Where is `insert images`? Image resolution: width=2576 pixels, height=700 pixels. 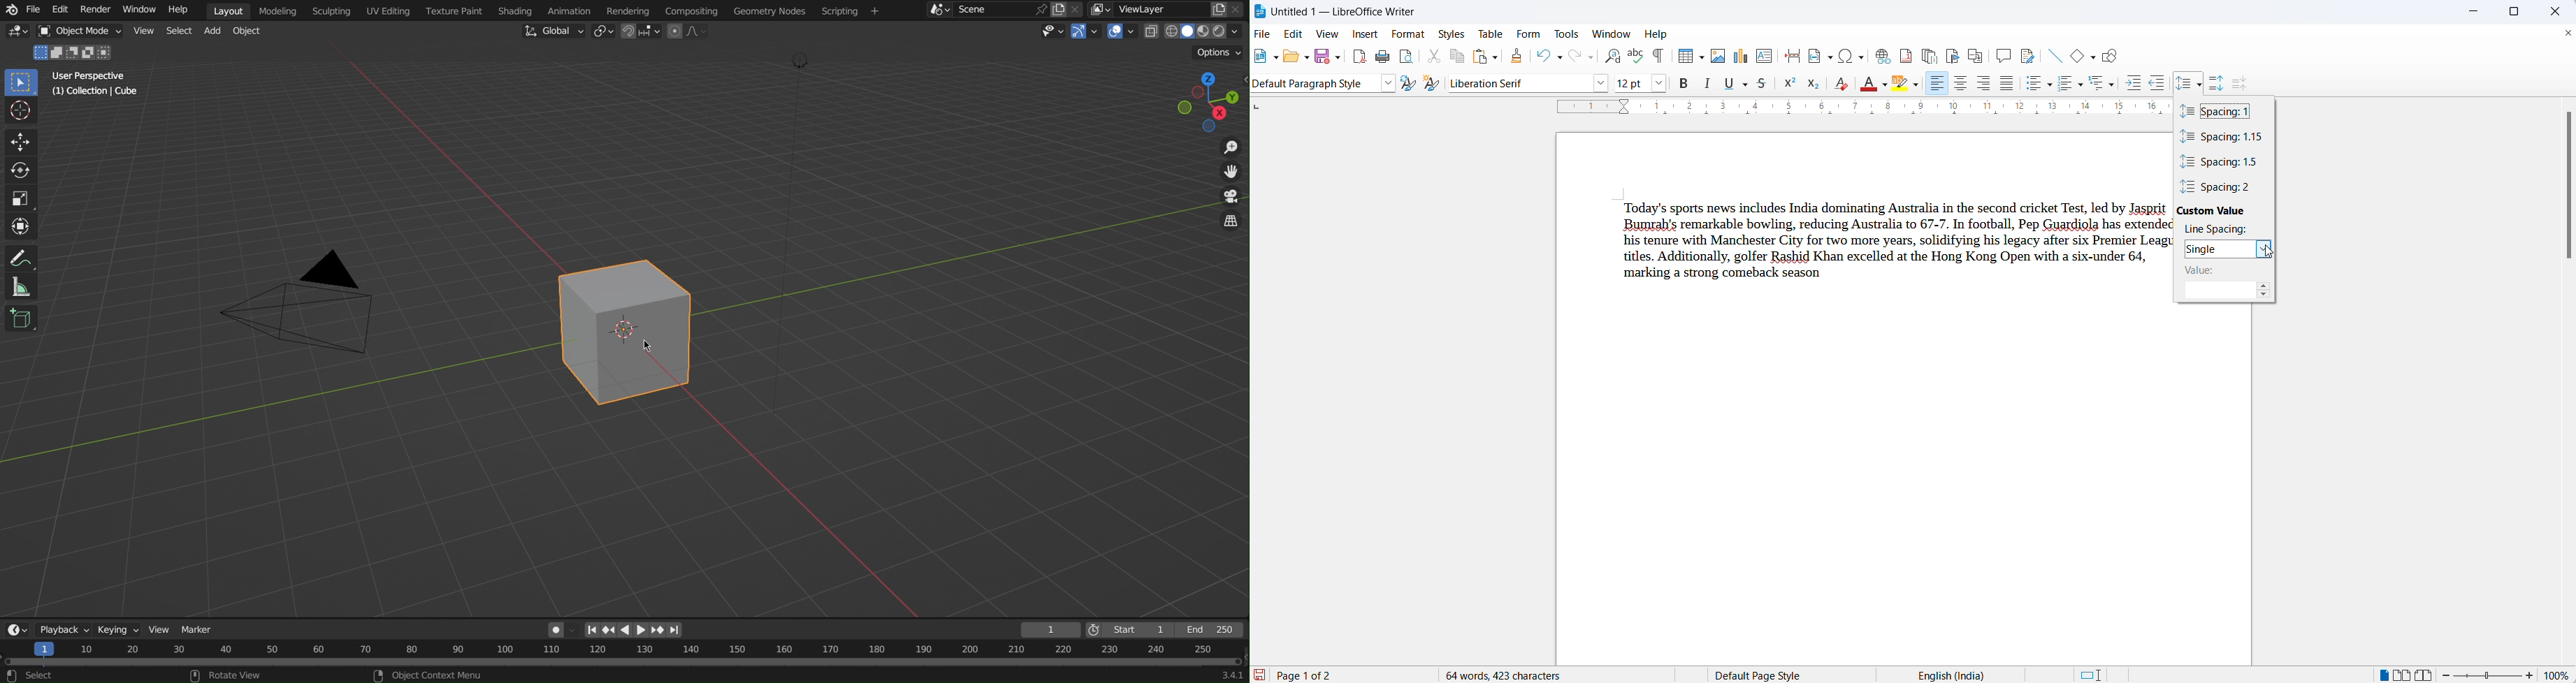 insert images is located at coordinates (1720, 57).